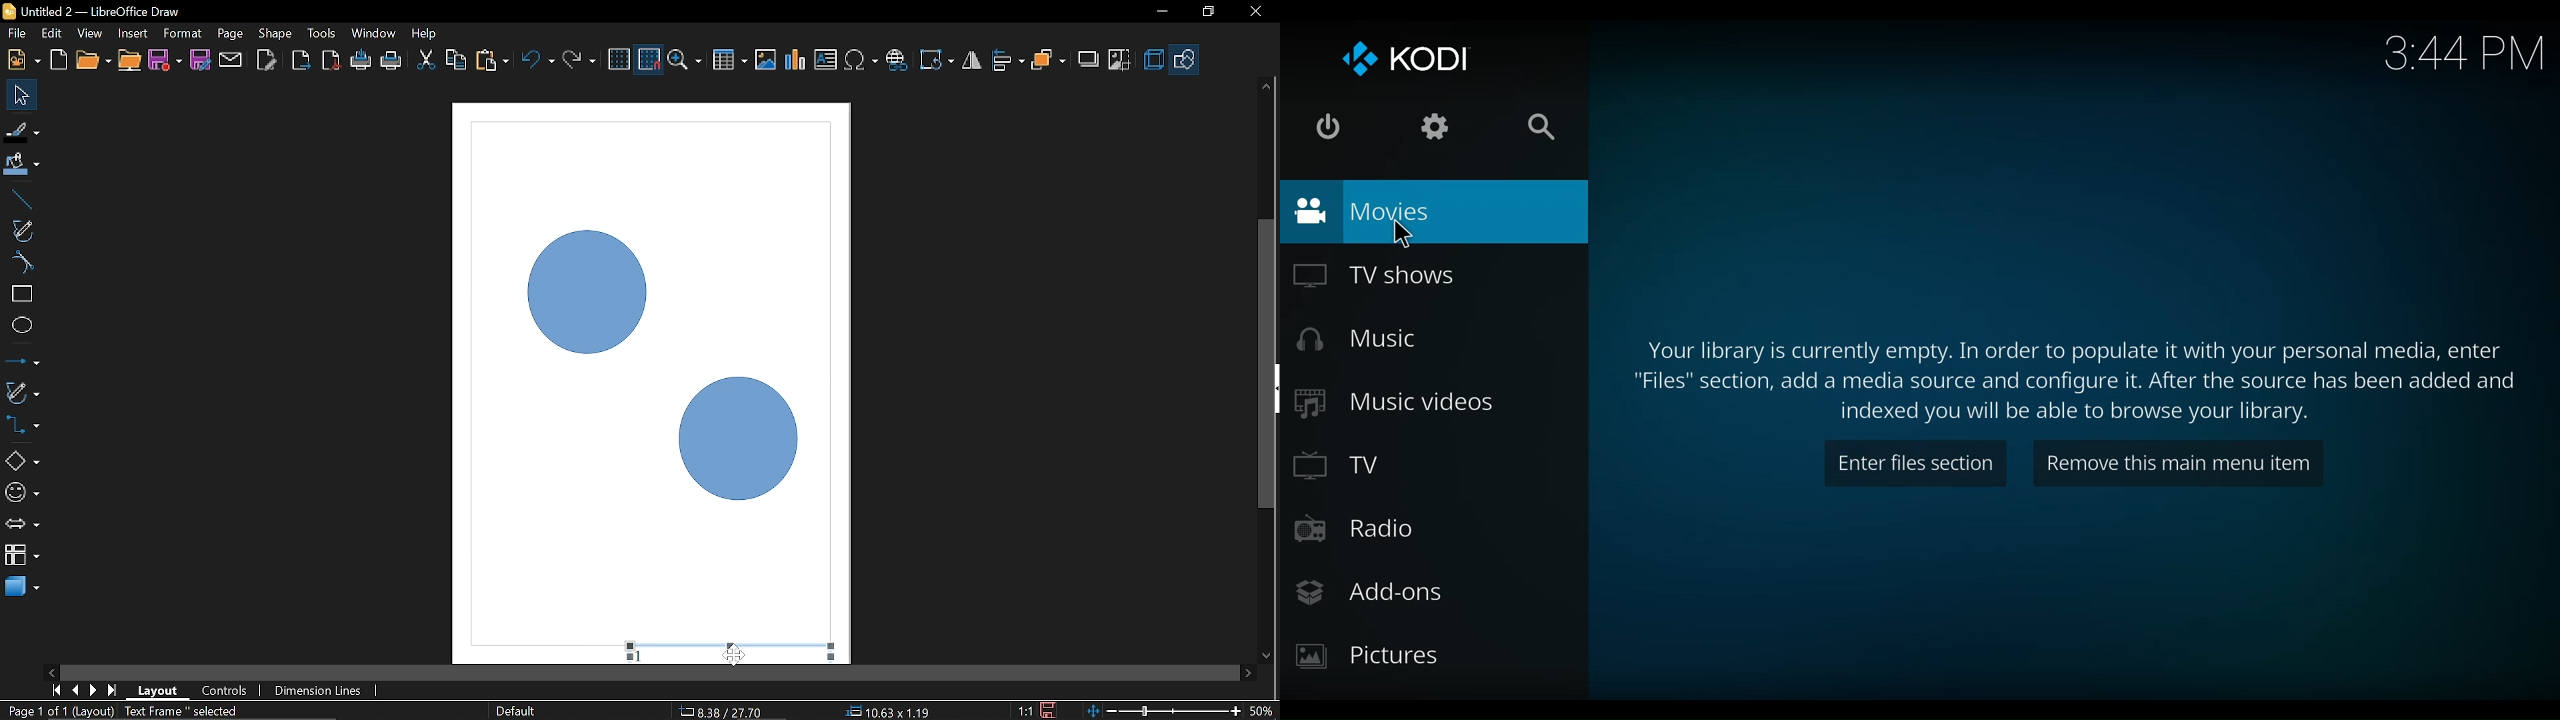 This screenshot has height=728, width=2576. What do you see at coordinates (1329, 127) in the screenshot?
I see `Power options` at bounding box center [1329, 127].